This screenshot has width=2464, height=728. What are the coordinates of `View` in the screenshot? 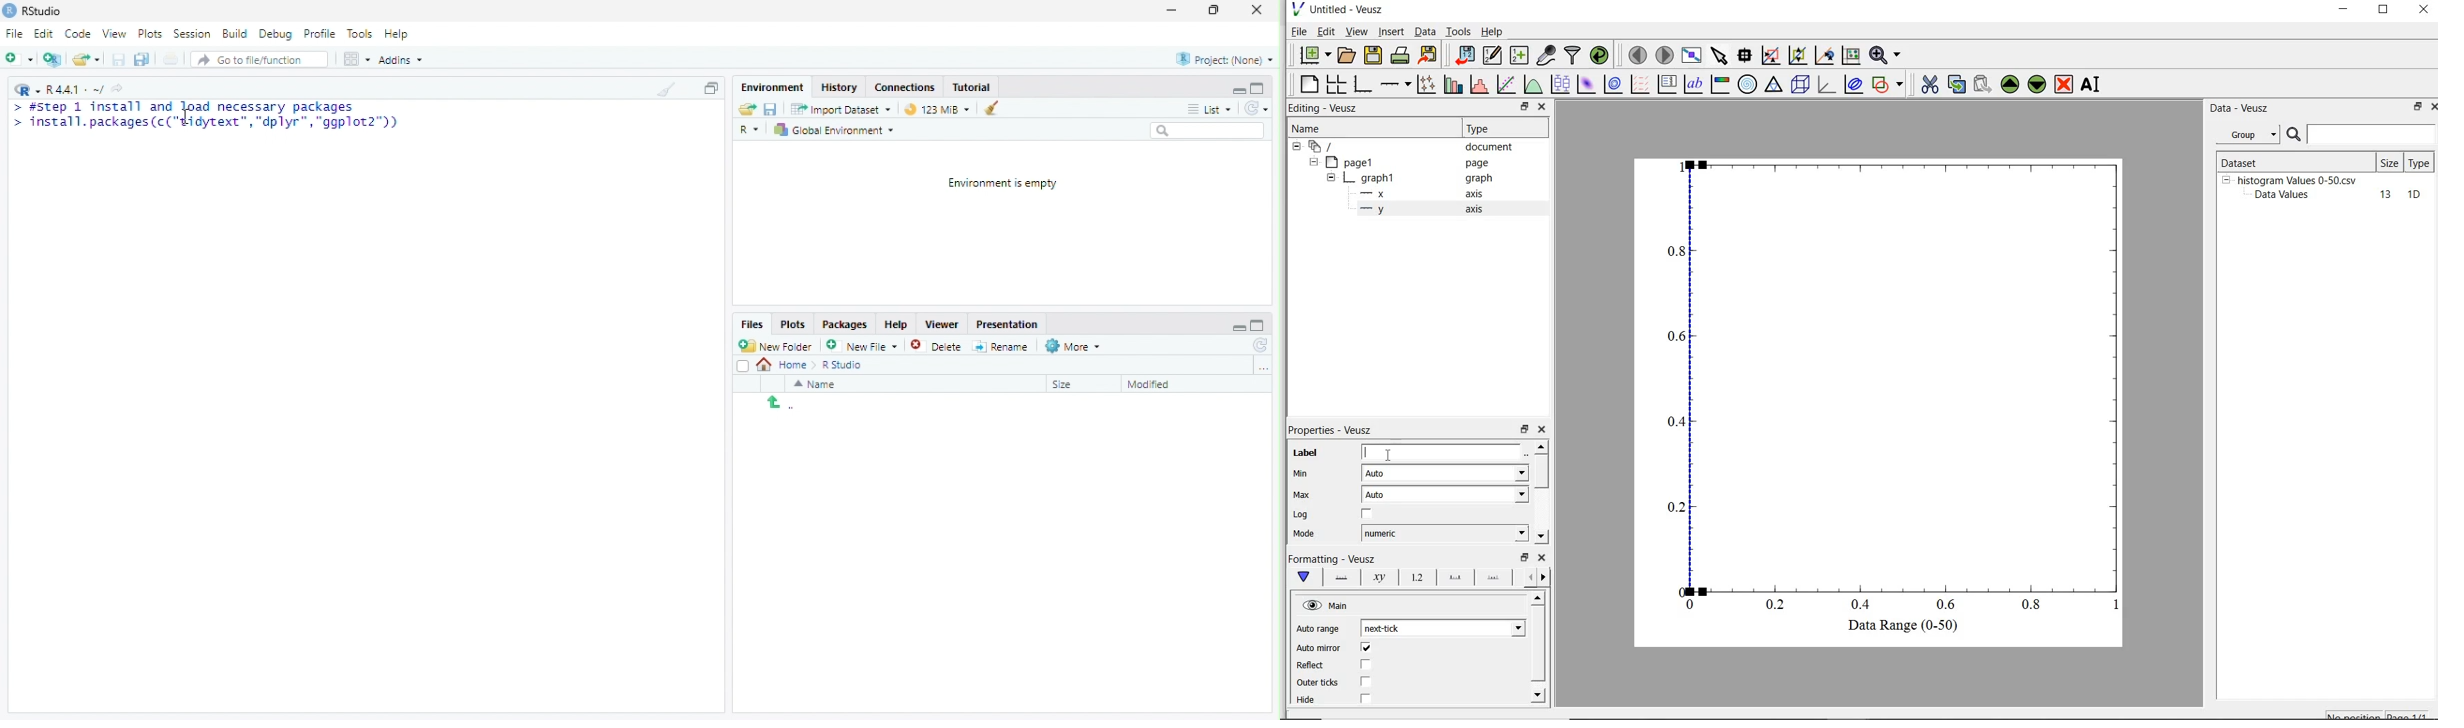 It's located at (114, 34).